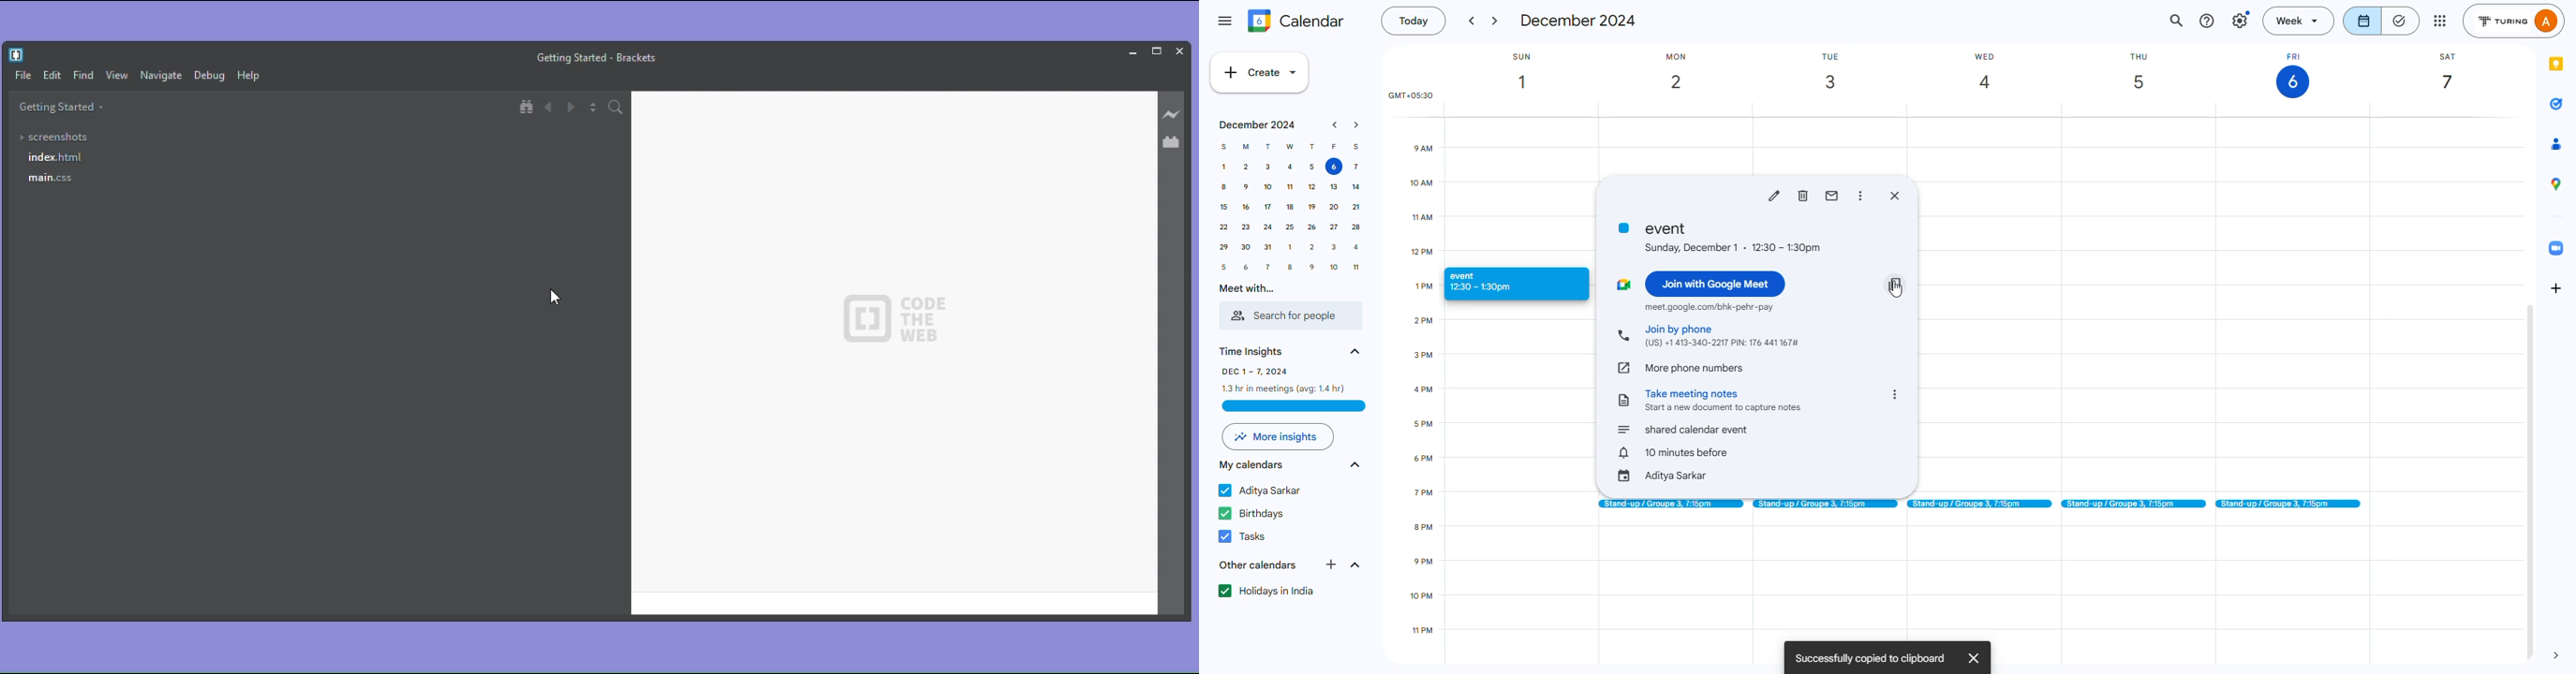 This screenshot has height=700, width=2576. I want to click on meetings, so click(2291, 505).